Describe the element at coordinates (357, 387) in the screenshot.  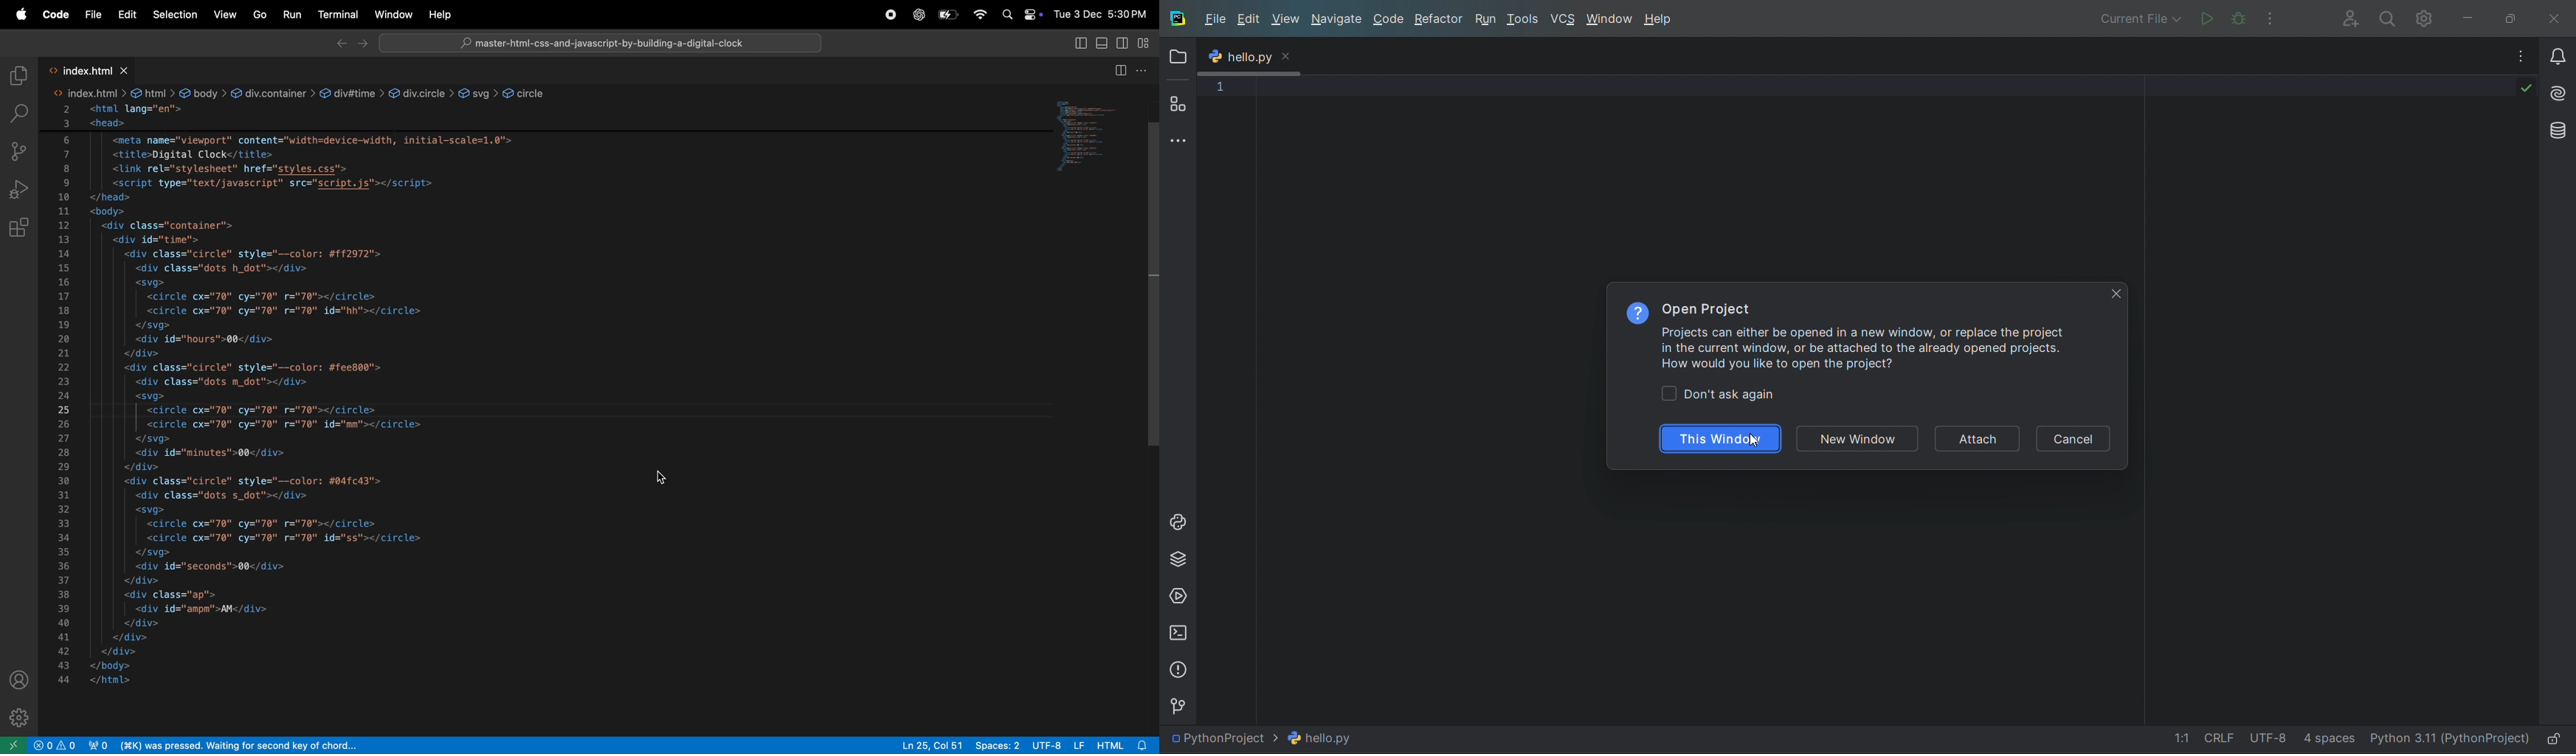
I see `code block` at that location.